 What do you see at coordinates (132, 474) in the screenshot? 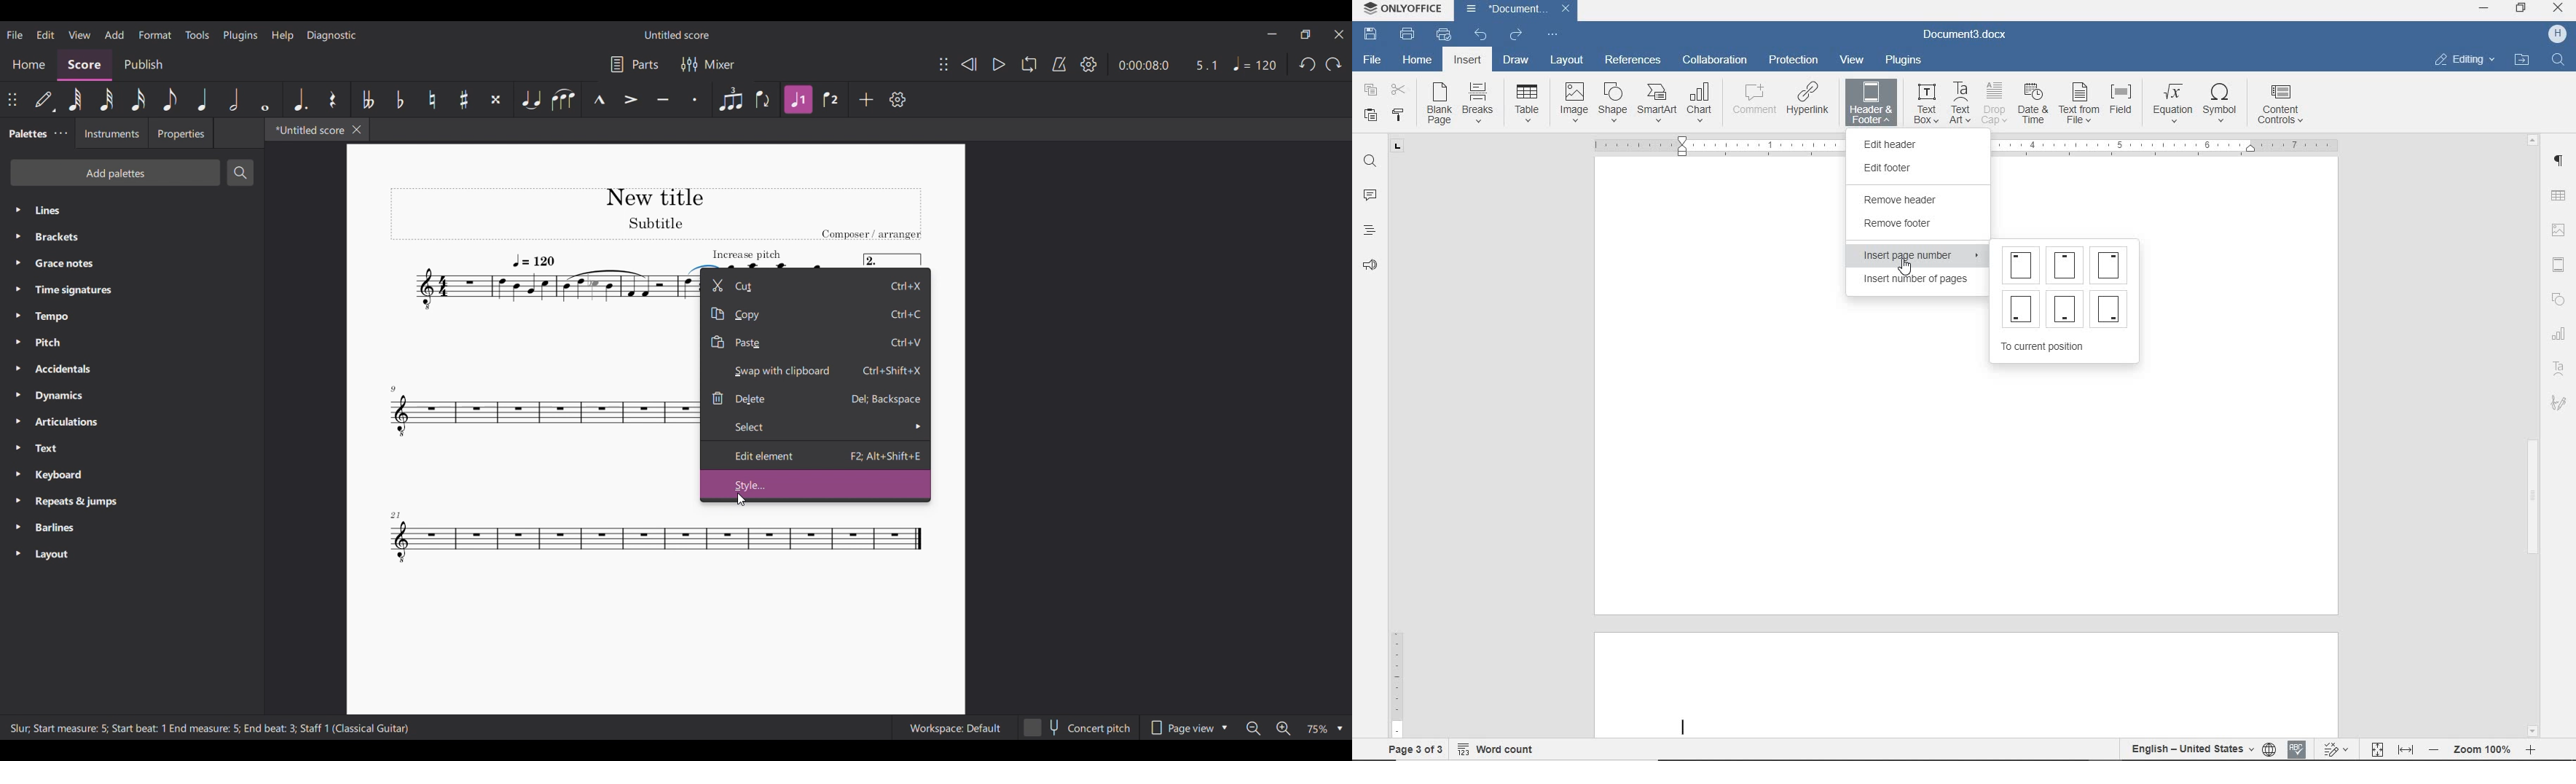
I see `Keyboard` at bounding box center [132, 474].